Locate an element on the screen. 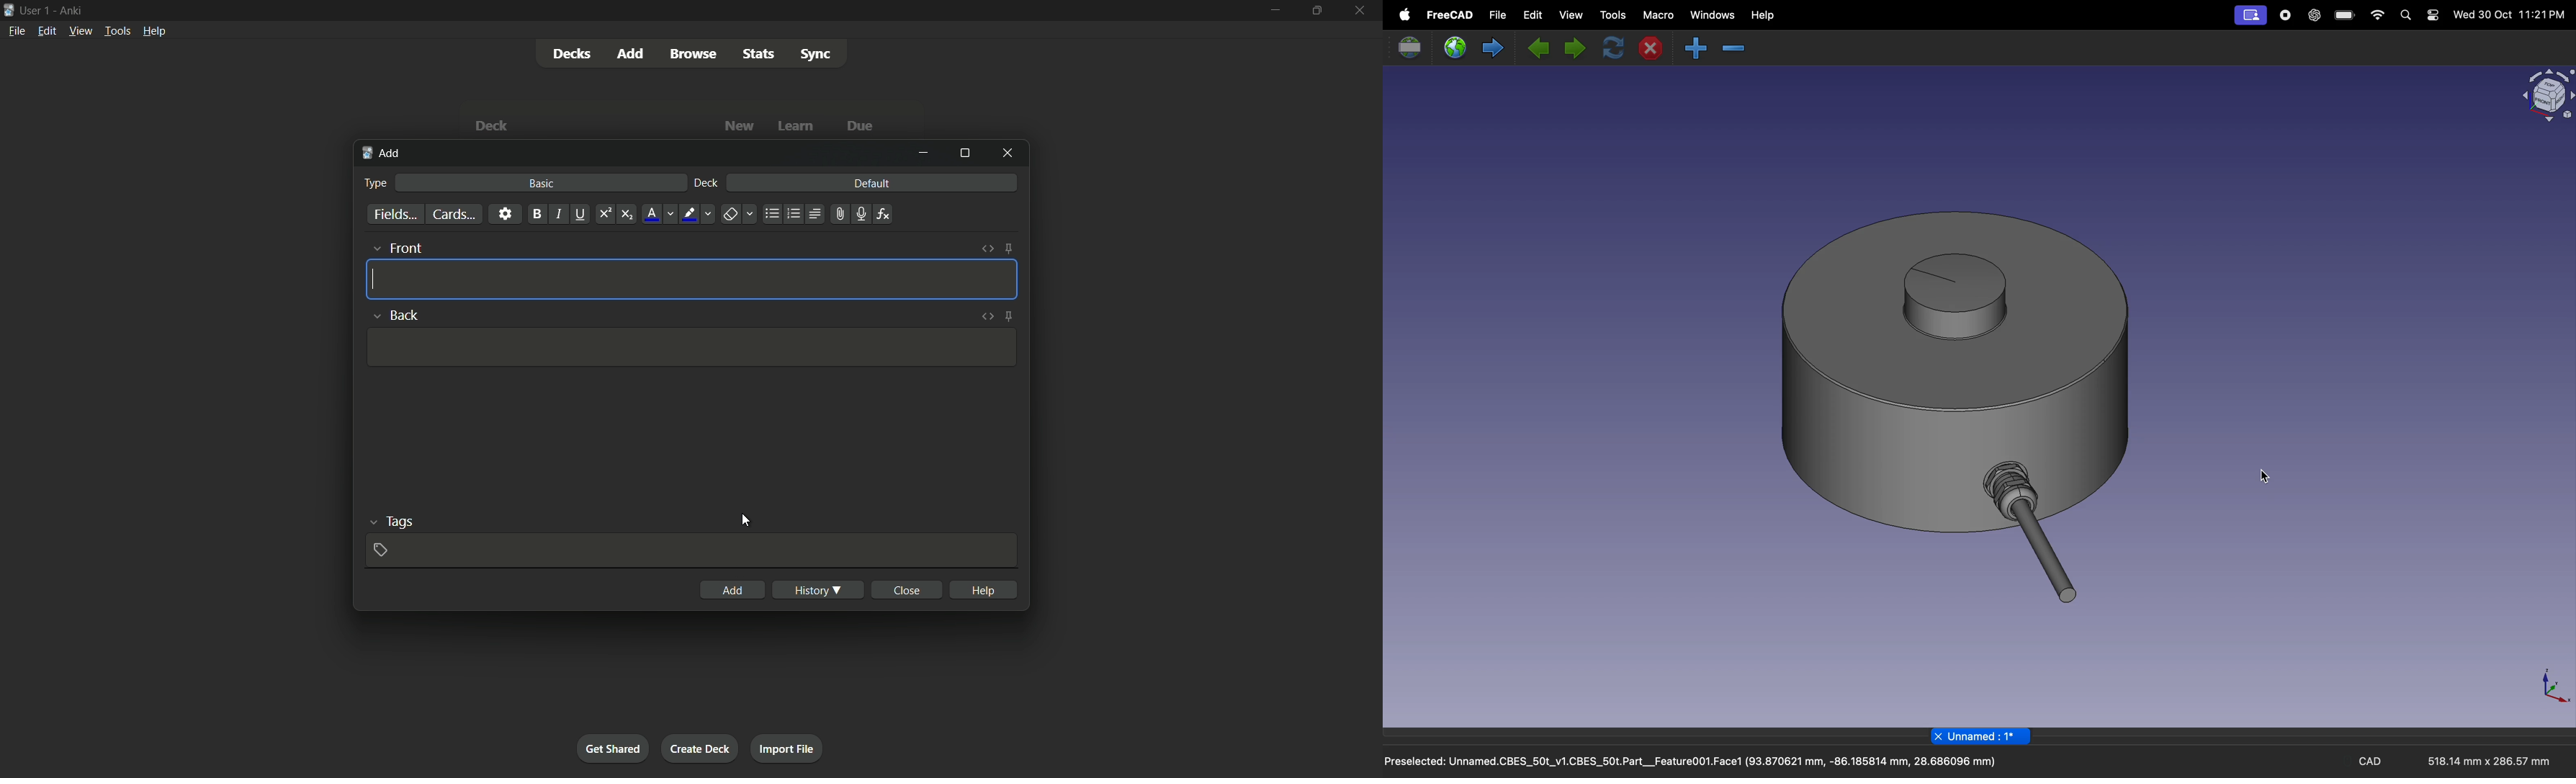 The image size is (2576, 784). learn is located at coordinates (796, 125).